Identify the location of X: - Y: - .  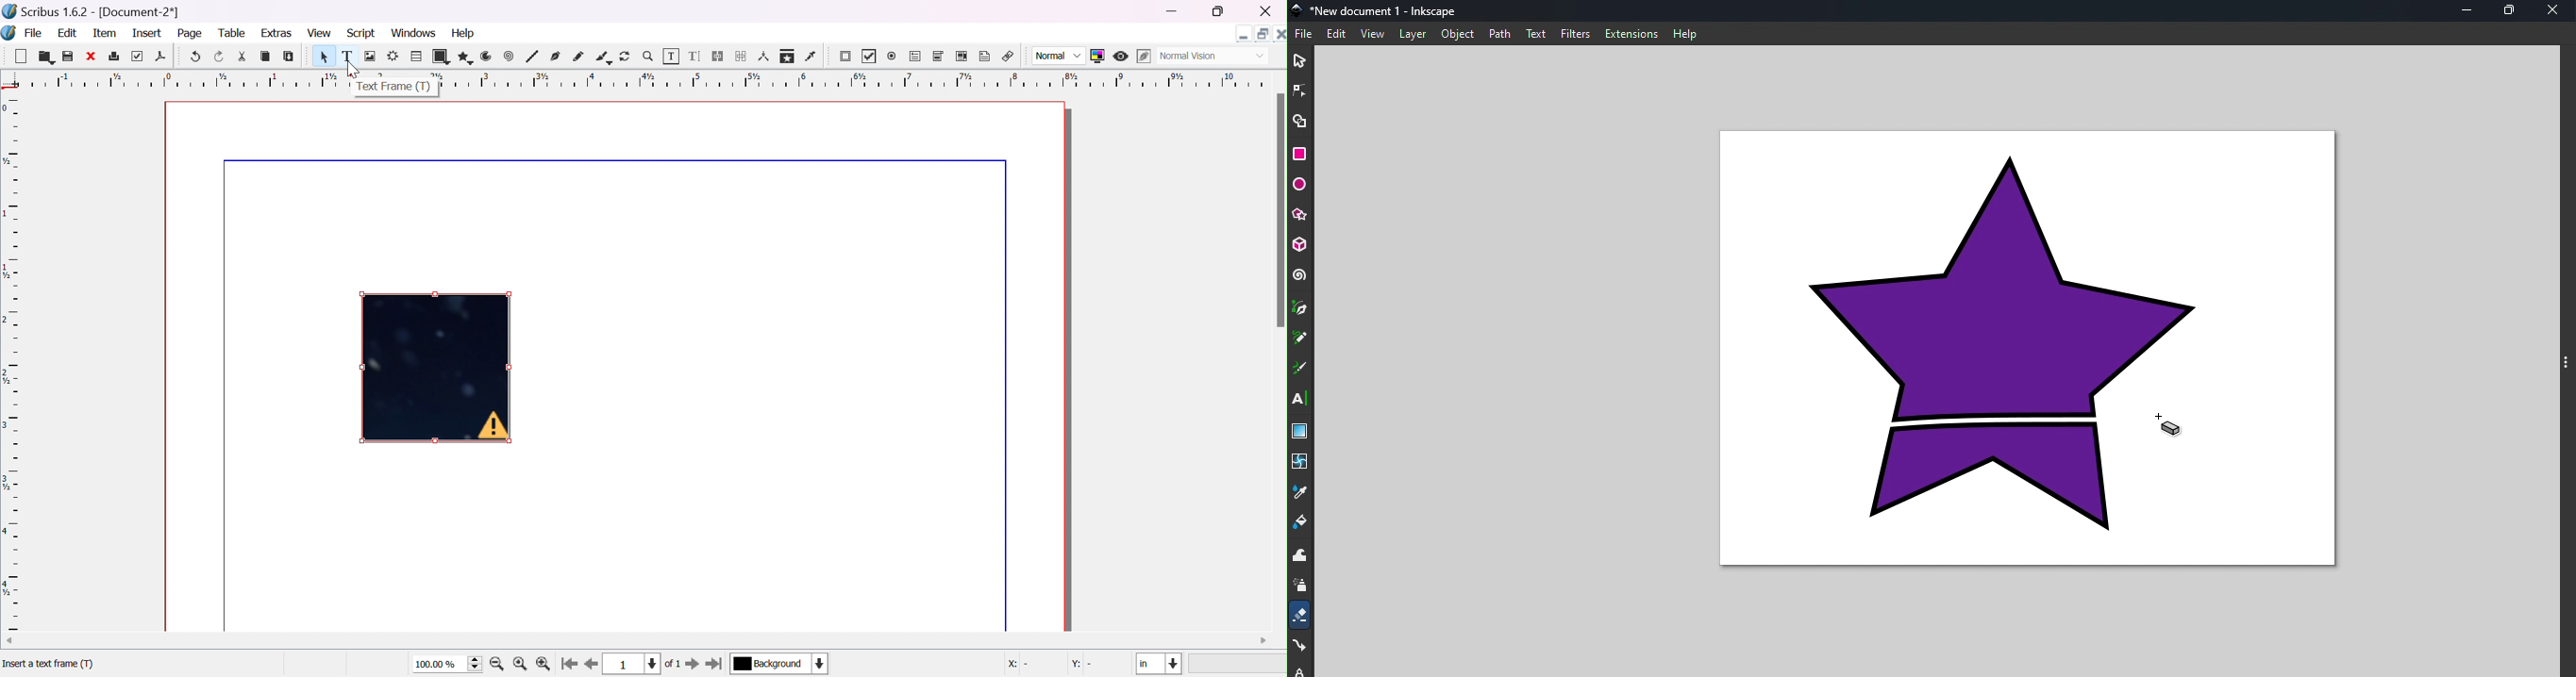
(1055, 662).